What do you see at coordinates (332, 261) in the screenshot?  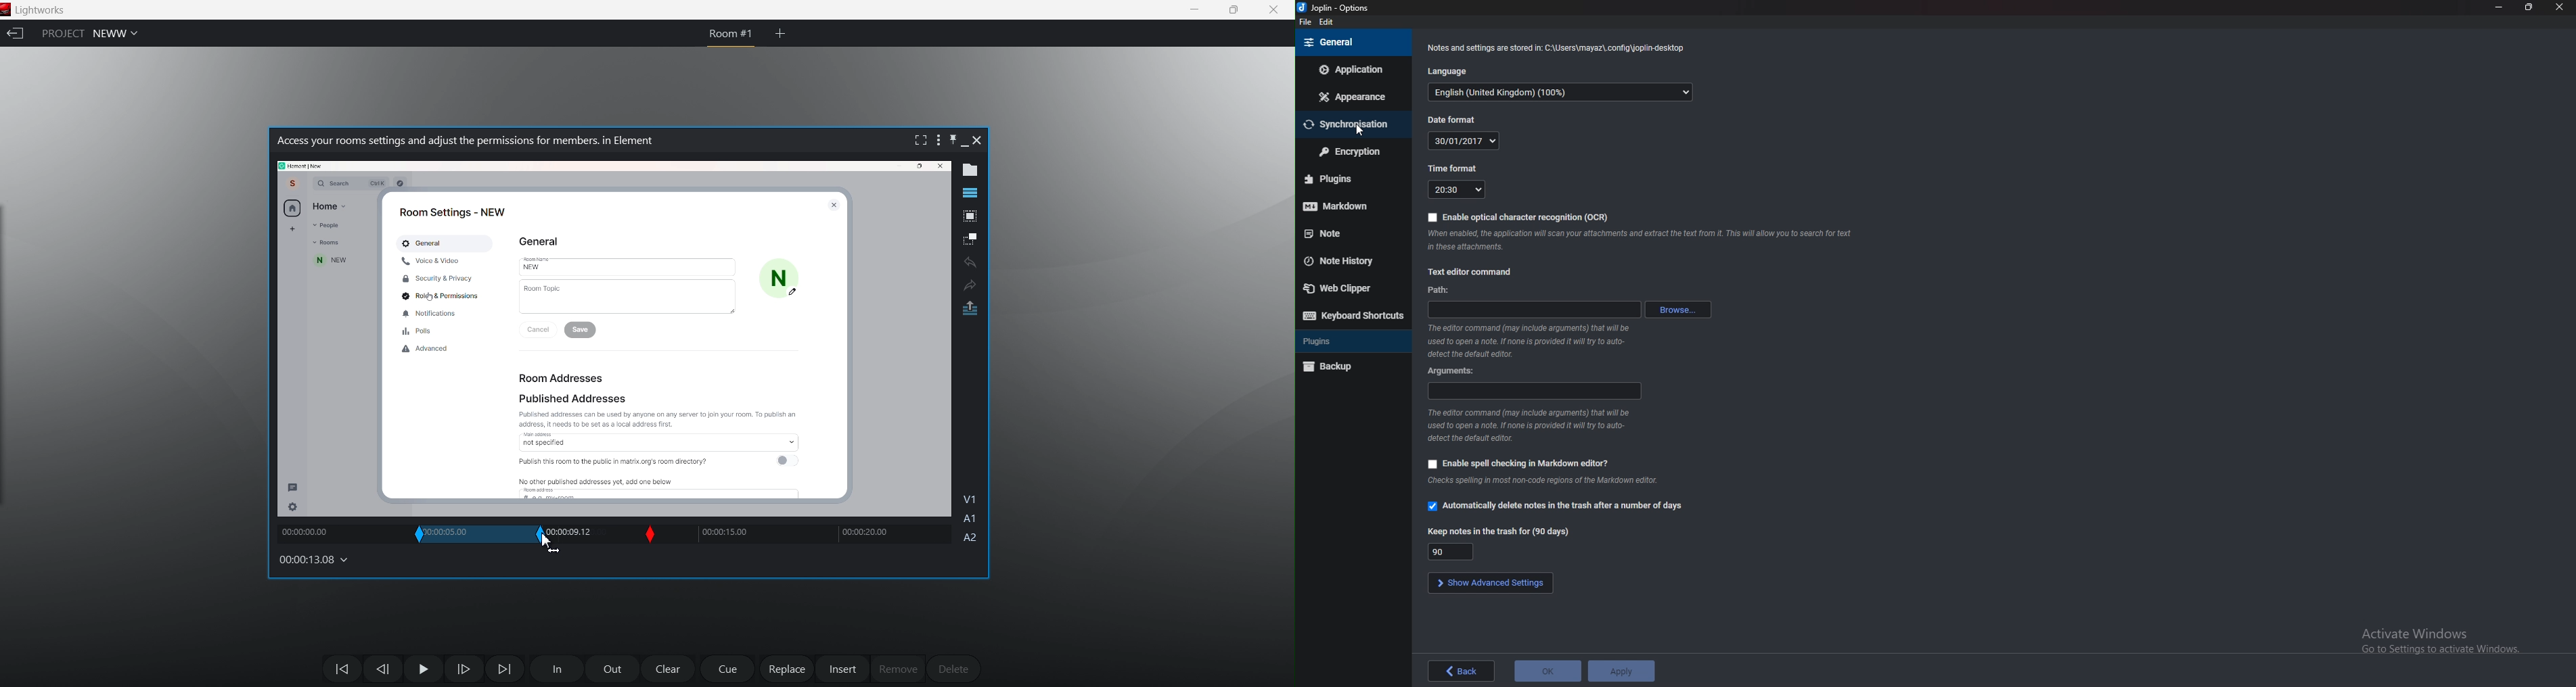 I see ` new` at bounding box center [332, 261].